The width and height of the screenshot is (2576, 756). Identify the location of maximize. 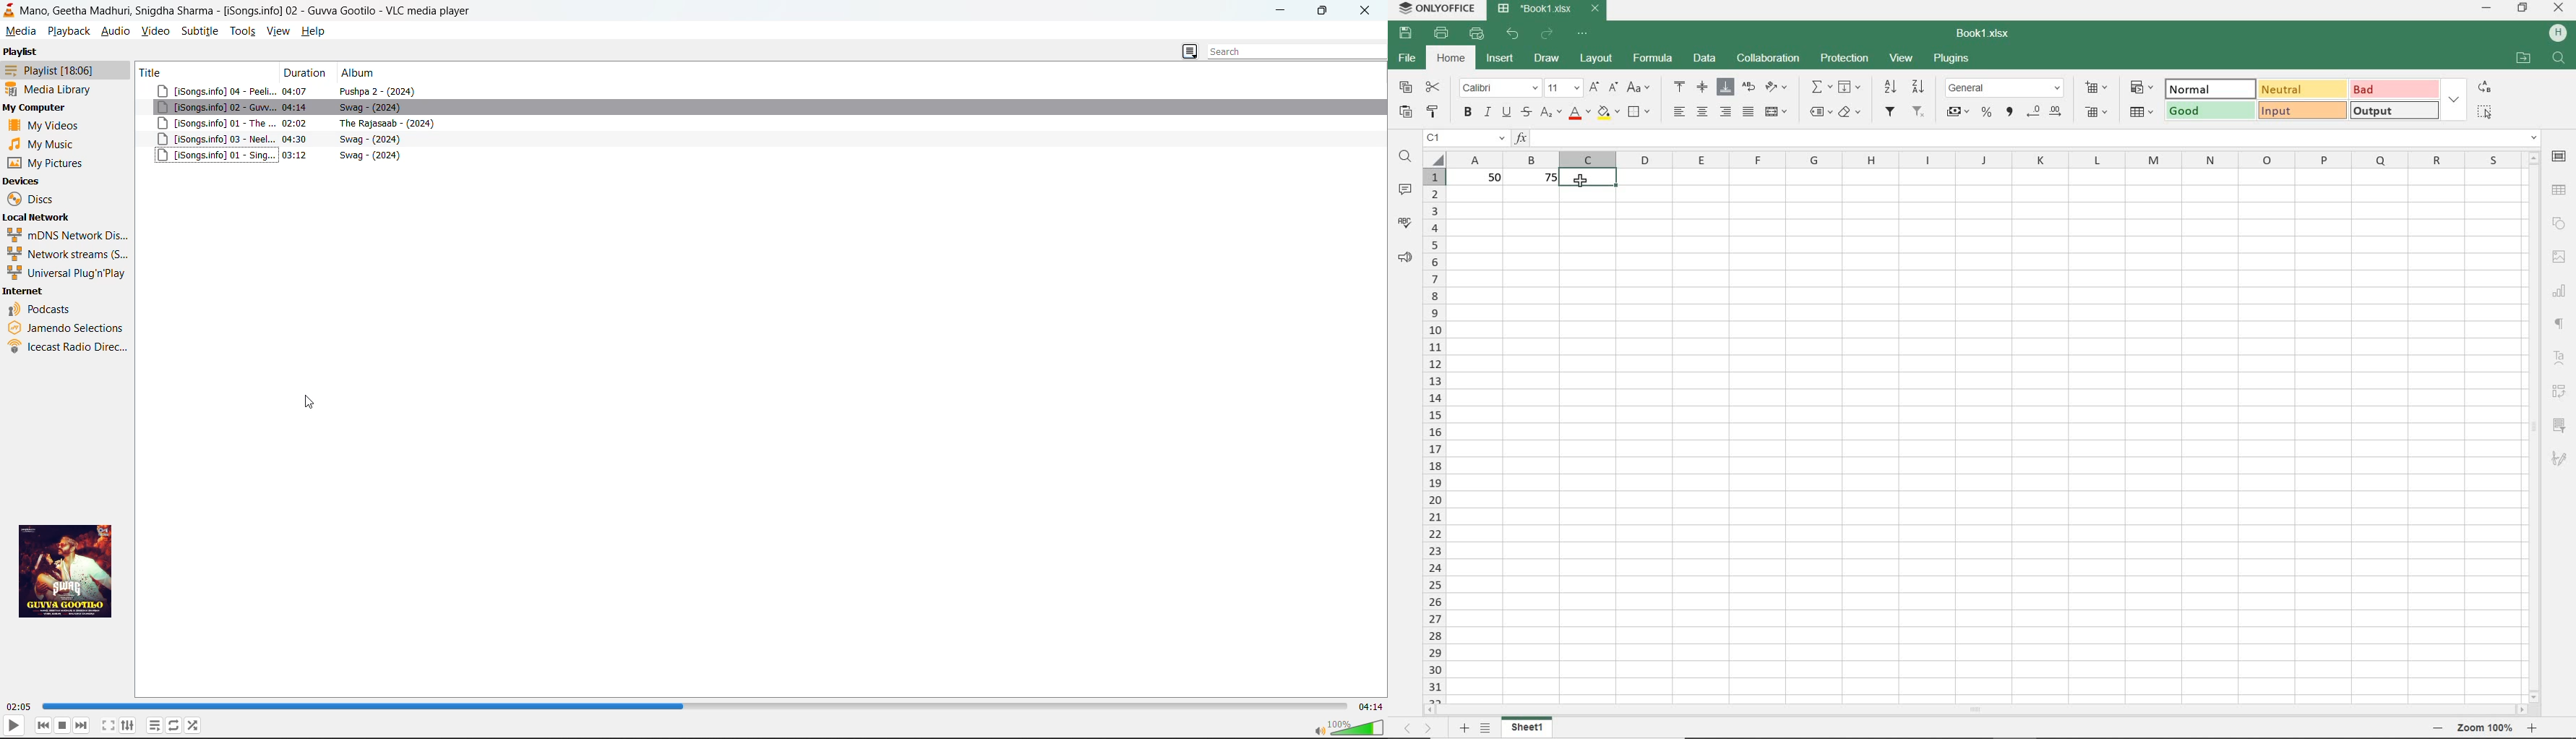
(1325, 12).